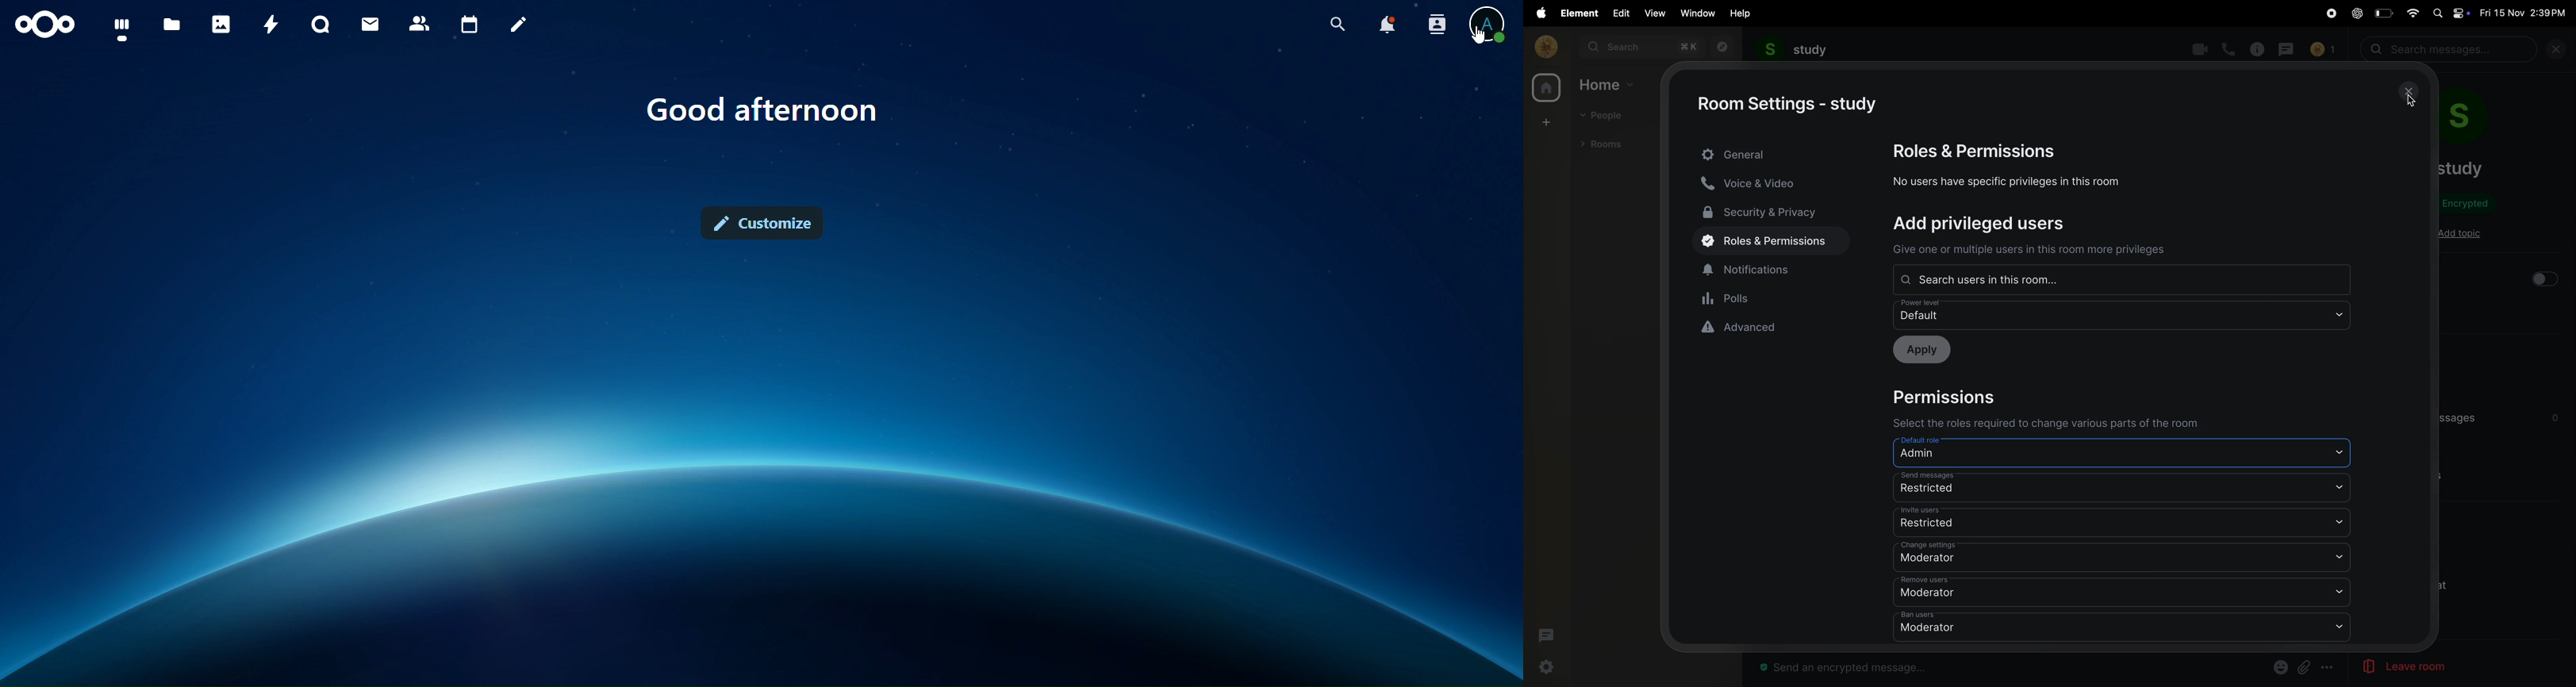  I want to click on talk, so click(318, 25).